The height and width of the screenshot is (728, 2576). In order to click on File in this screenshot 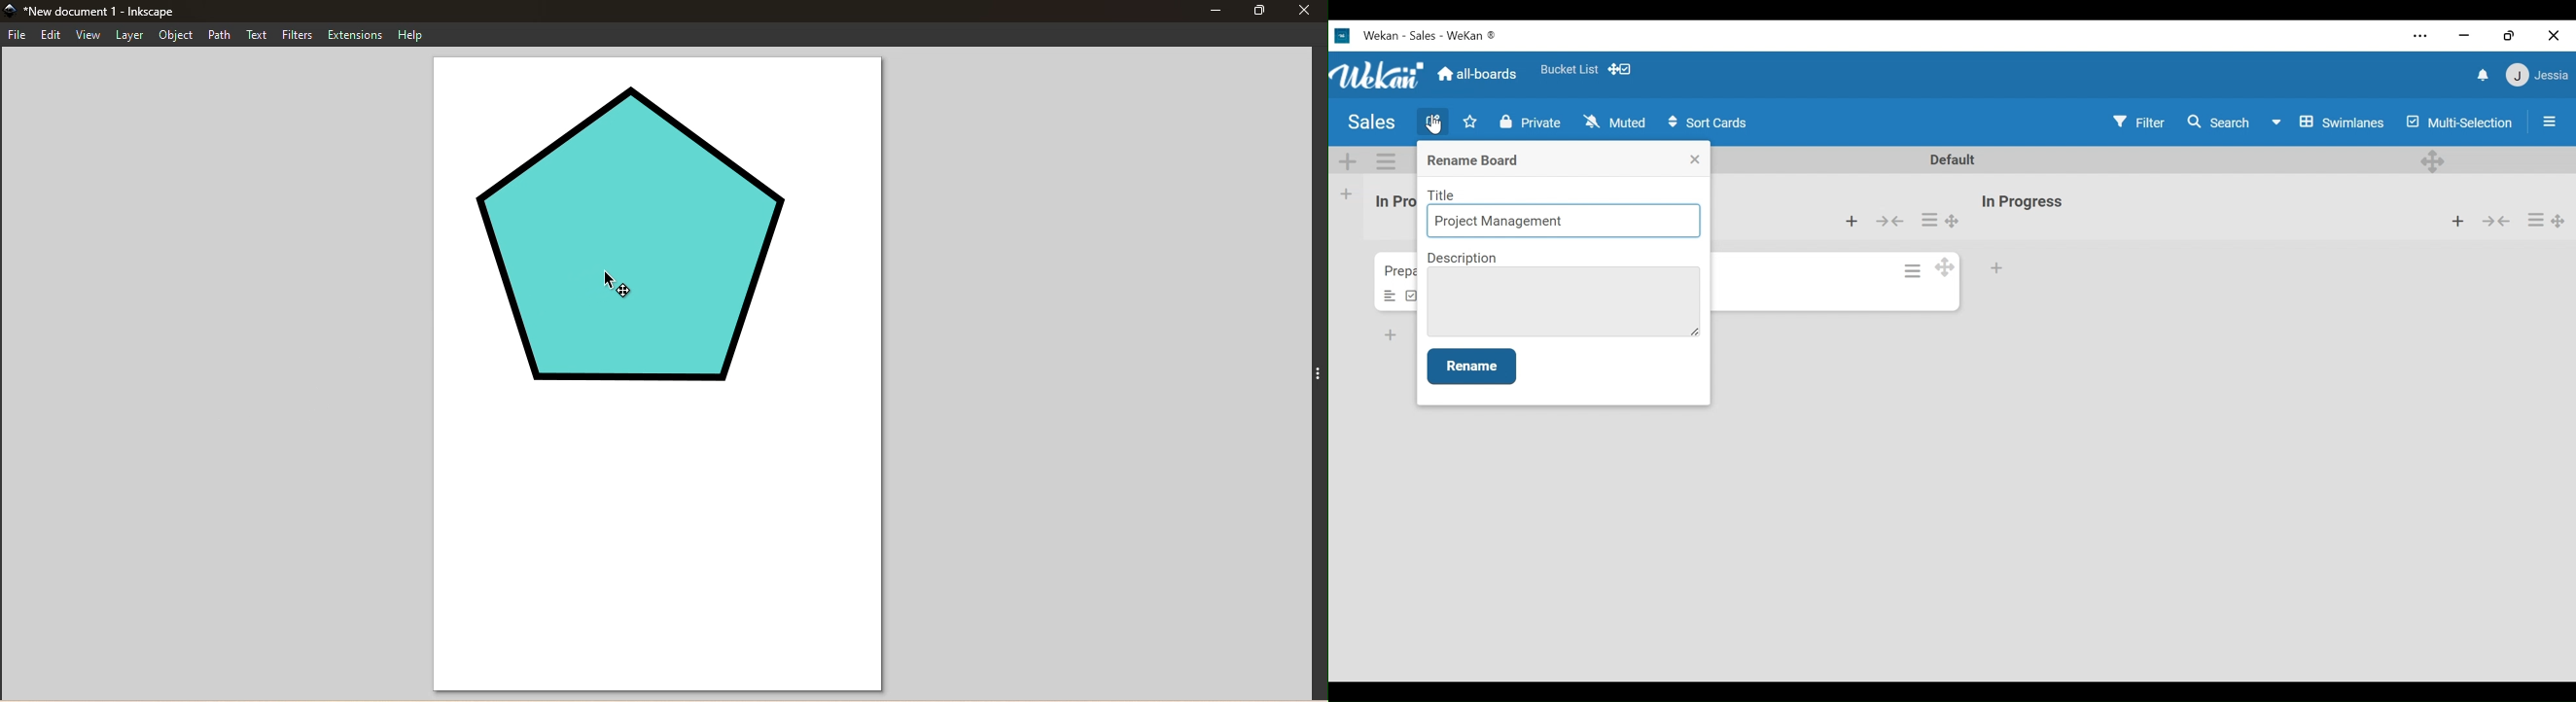, I will do `click(18, 36)`.